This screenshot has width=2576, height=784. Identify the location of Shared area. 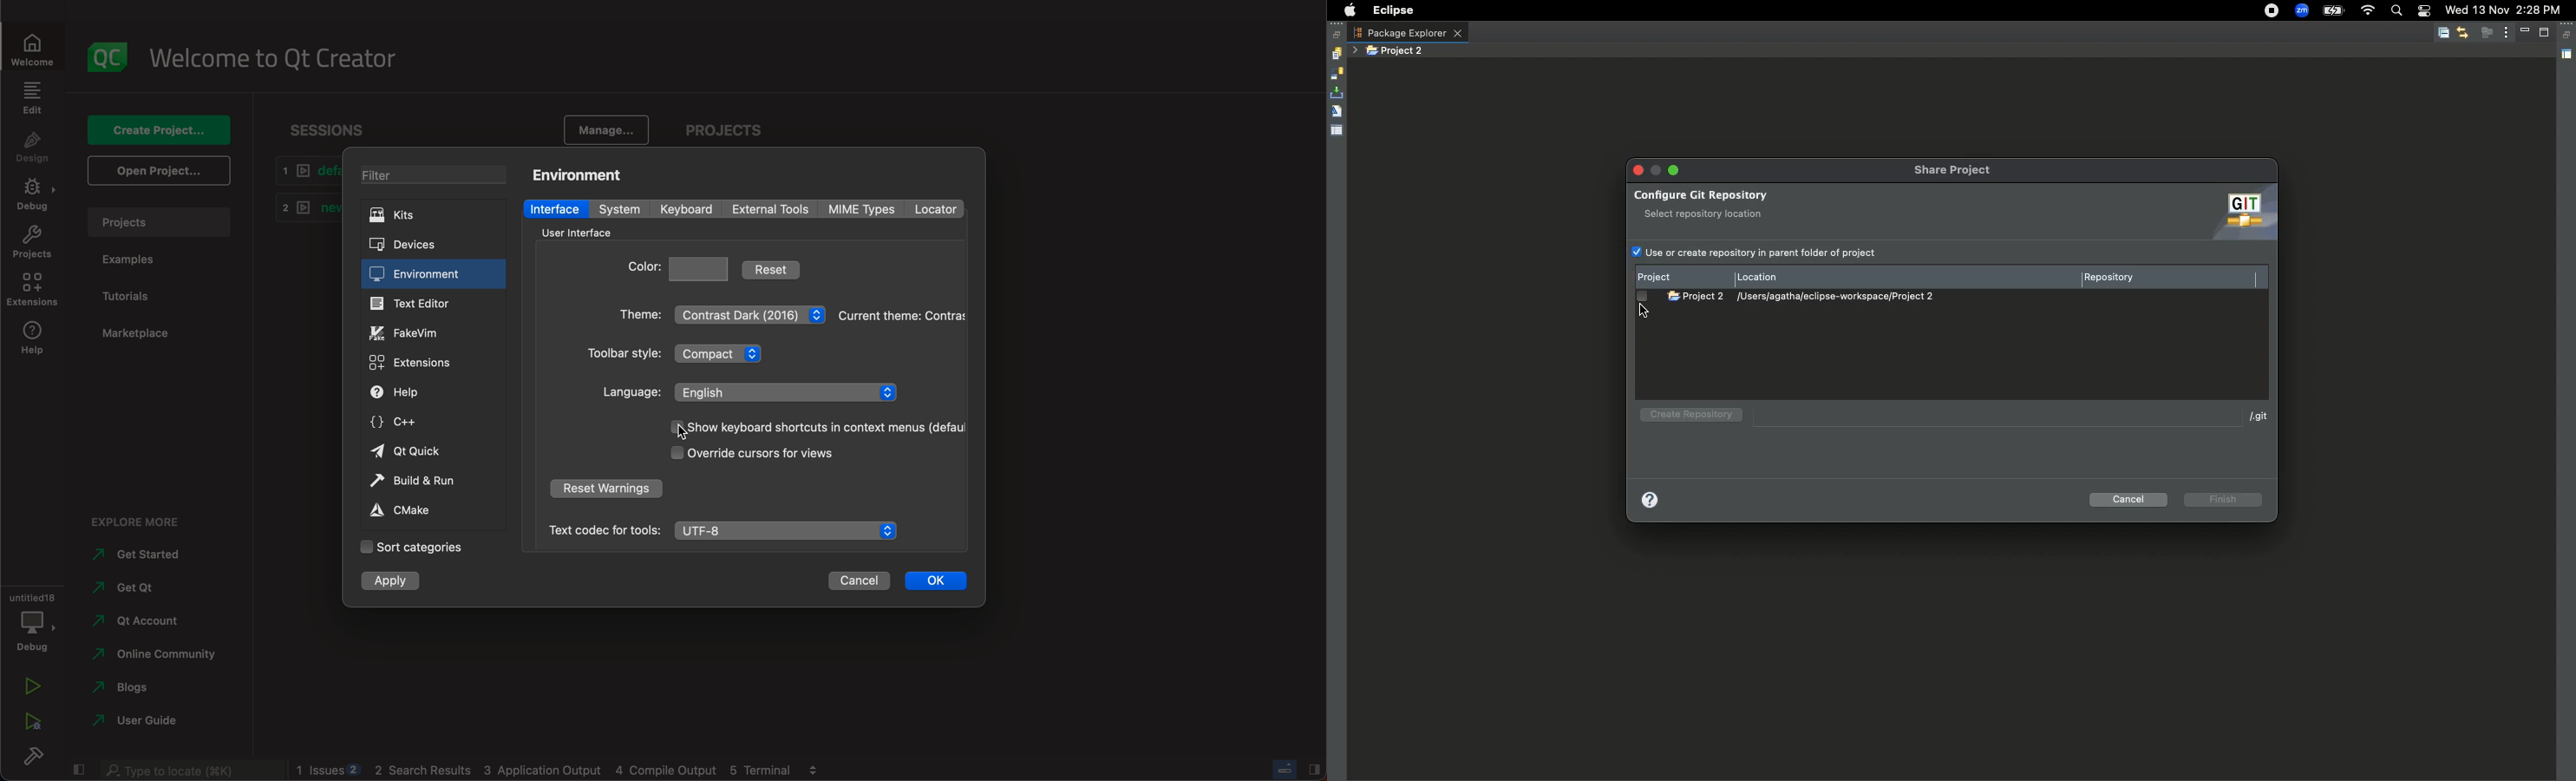
(2568, 57).